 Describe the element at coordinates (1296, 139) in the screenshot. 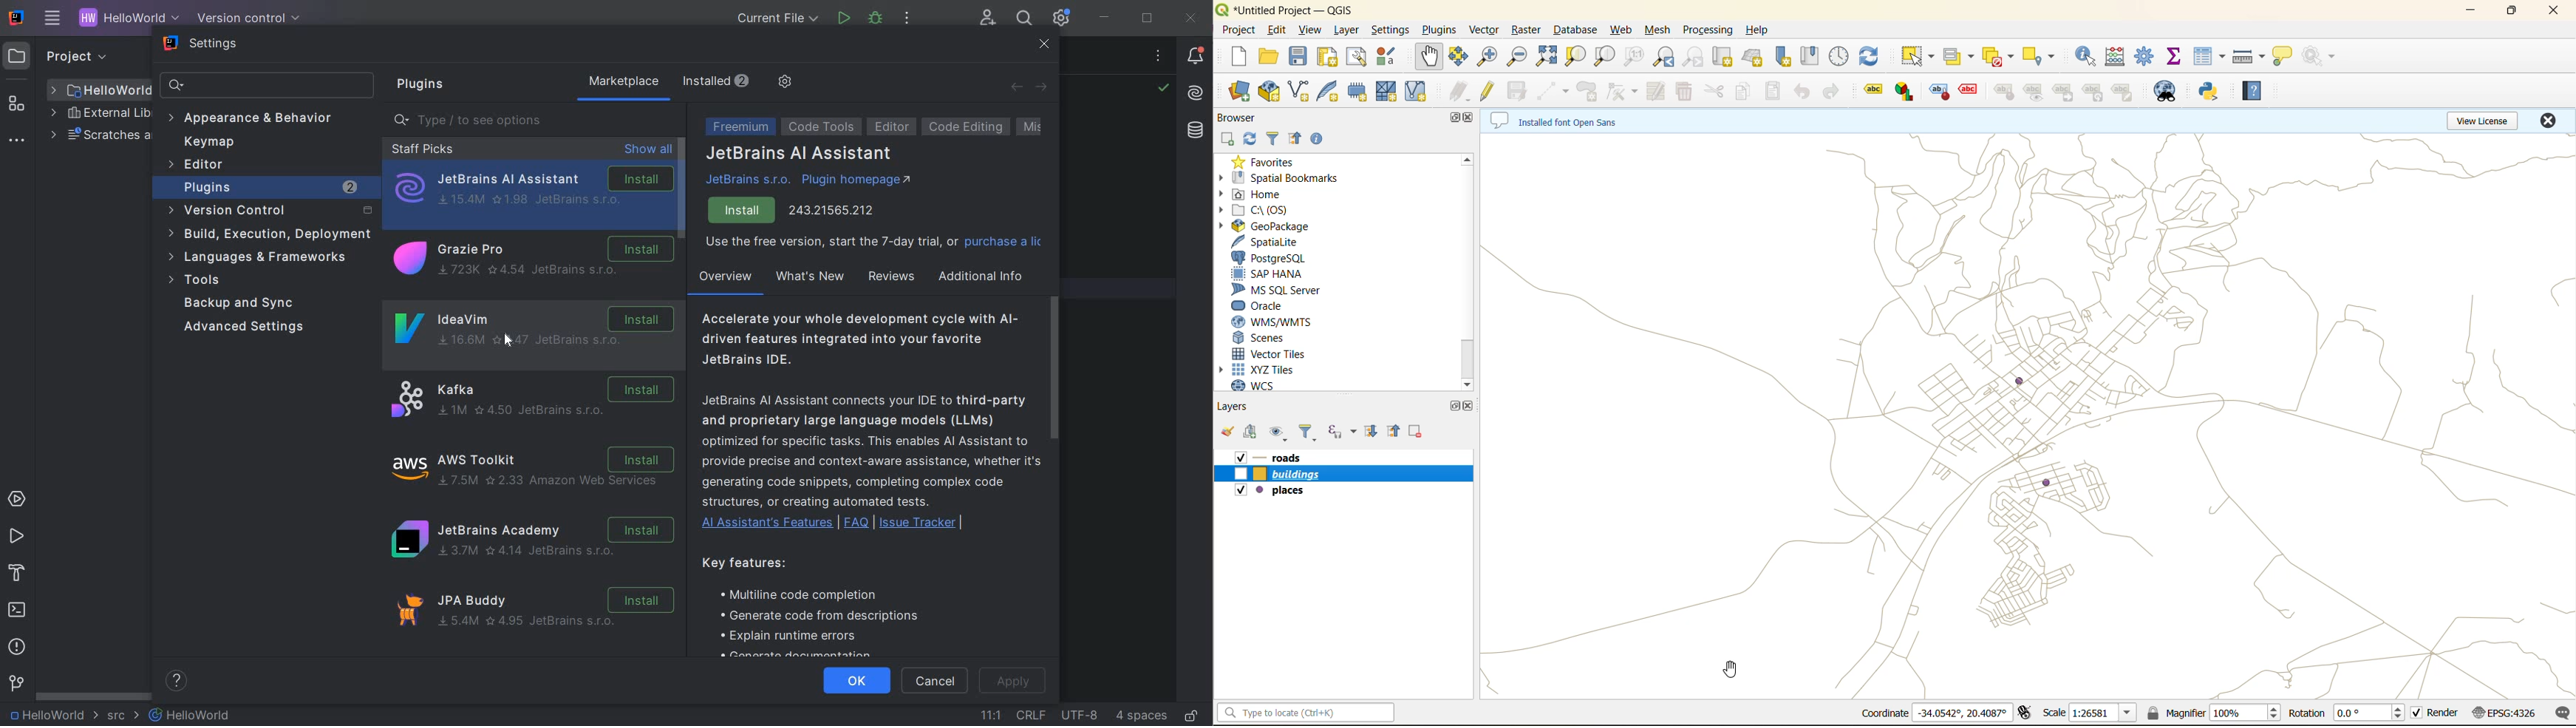

I see `collapse all` at that location.